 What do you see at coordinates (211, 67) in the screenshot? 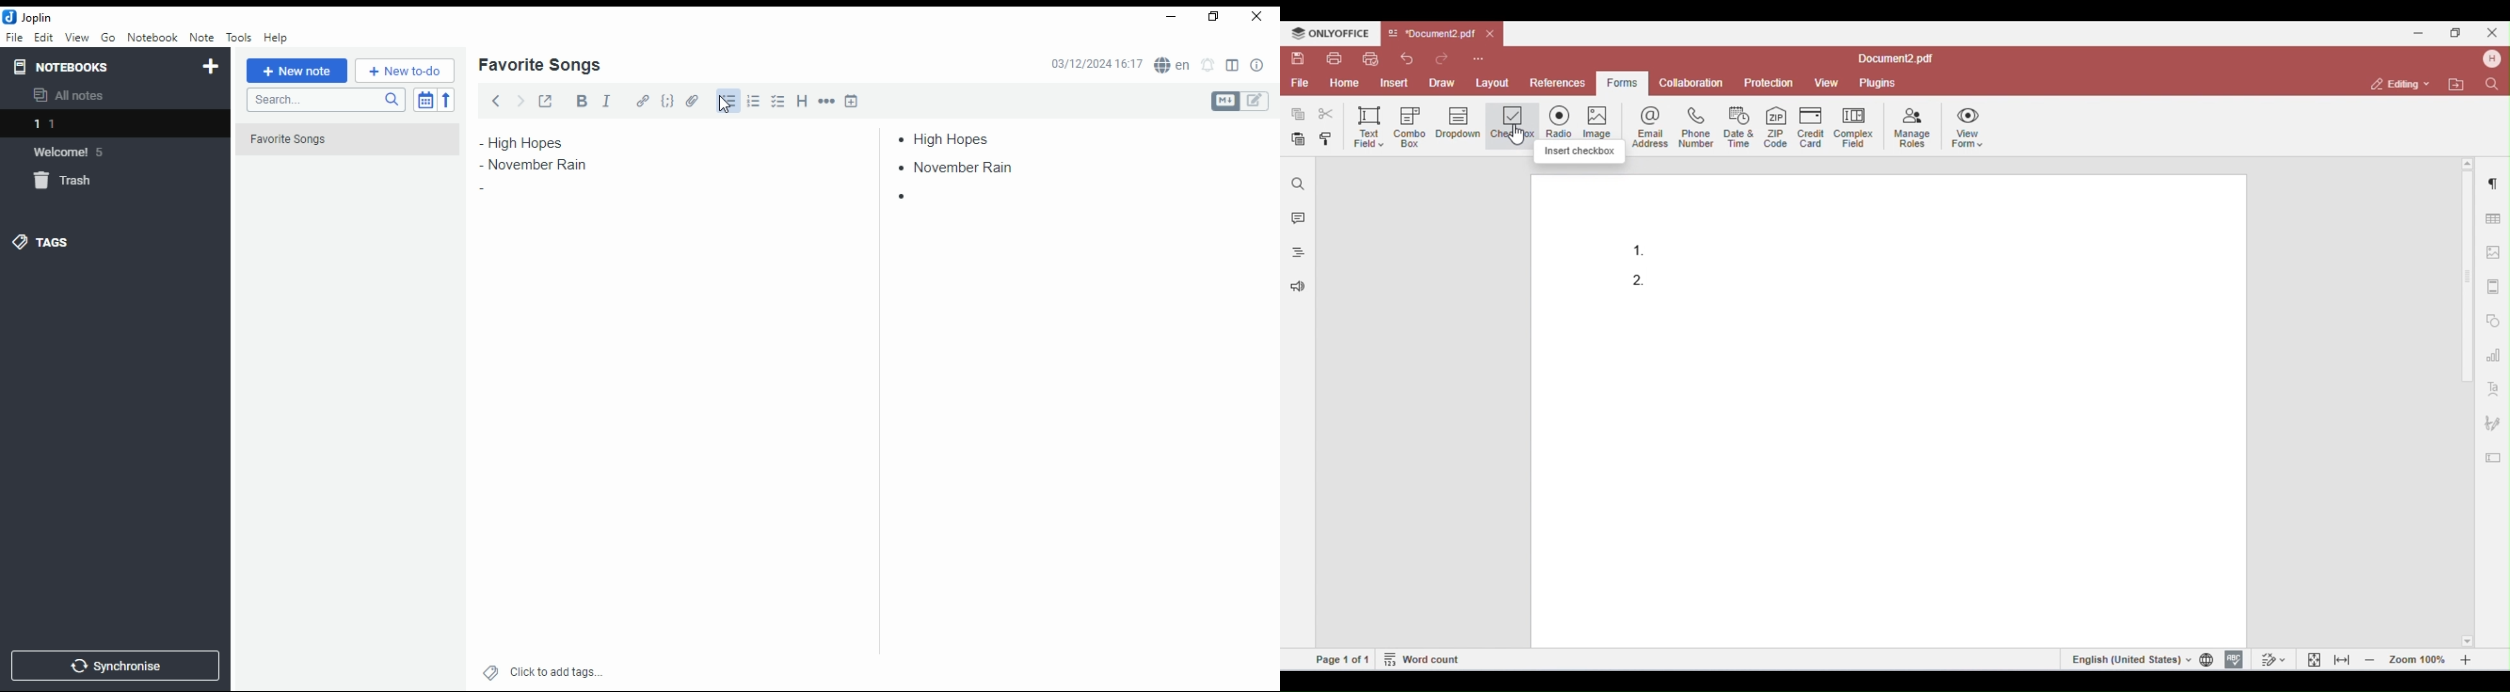
I see `new notebook` at bounding box center [211, 67].